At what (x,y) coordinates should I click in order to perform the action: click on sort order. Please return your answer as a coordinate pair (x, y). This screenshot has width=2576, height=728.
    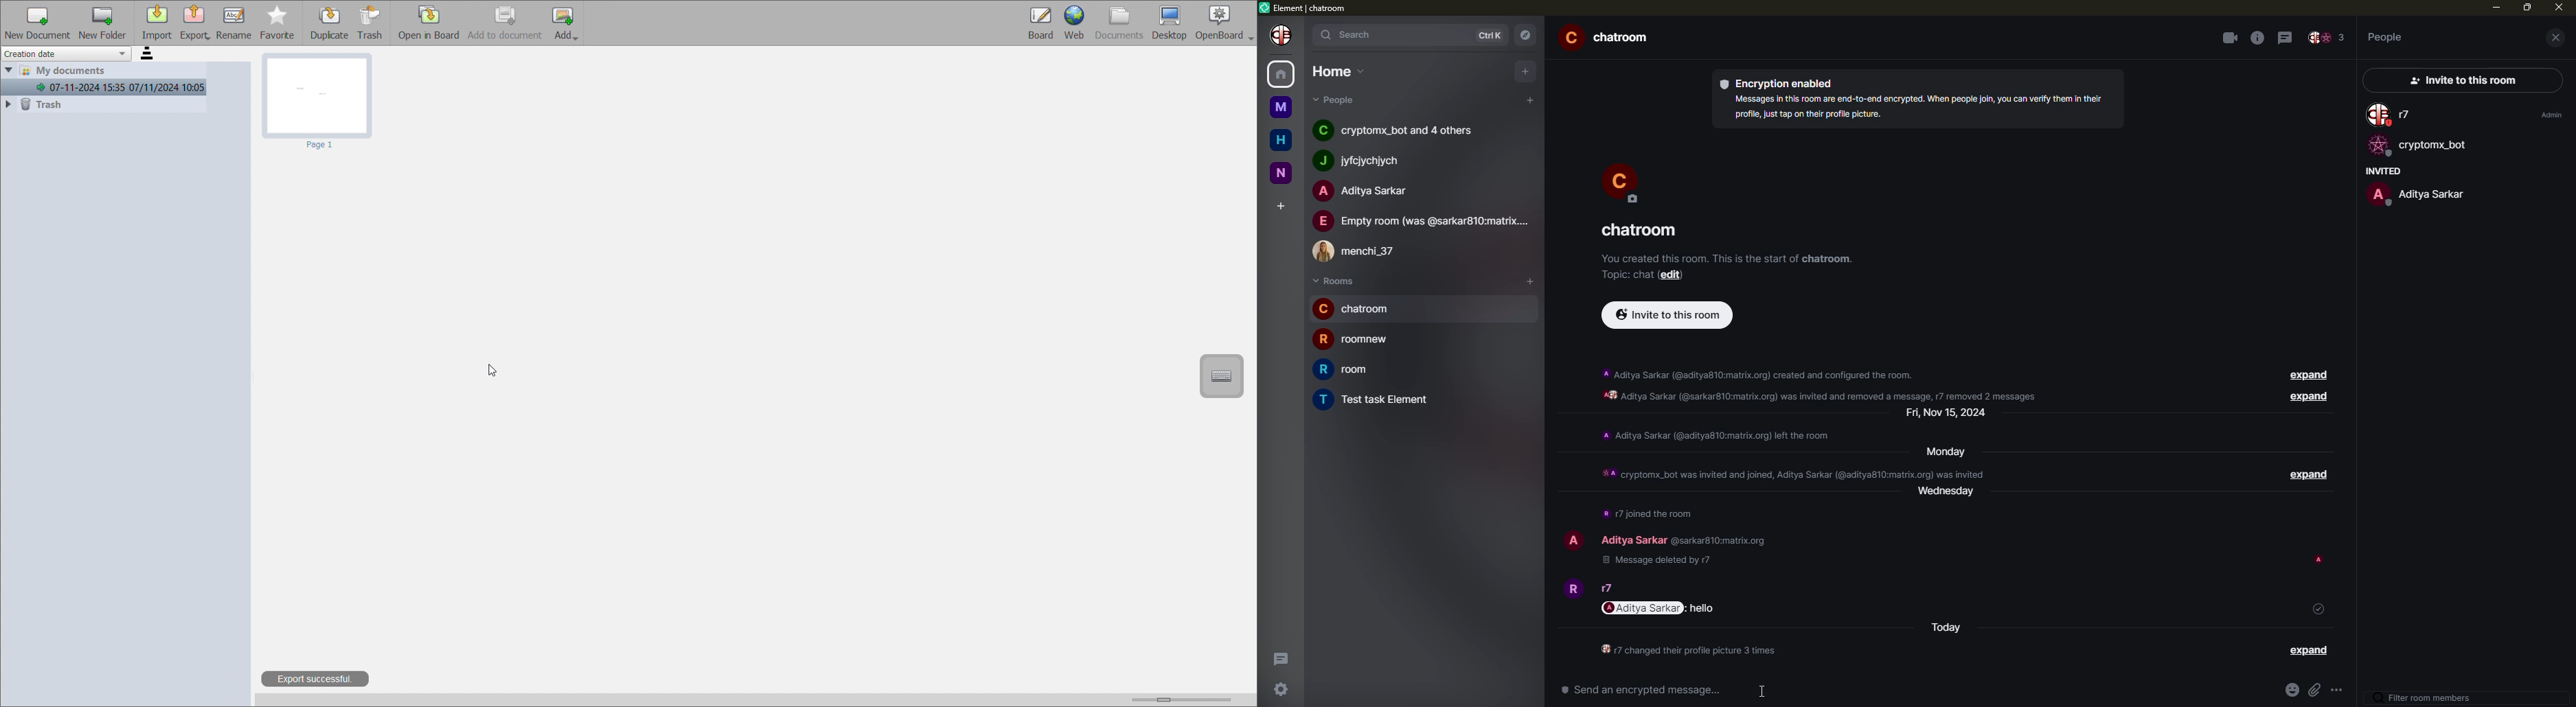
    Looking at the image, I should click on (148, 54).